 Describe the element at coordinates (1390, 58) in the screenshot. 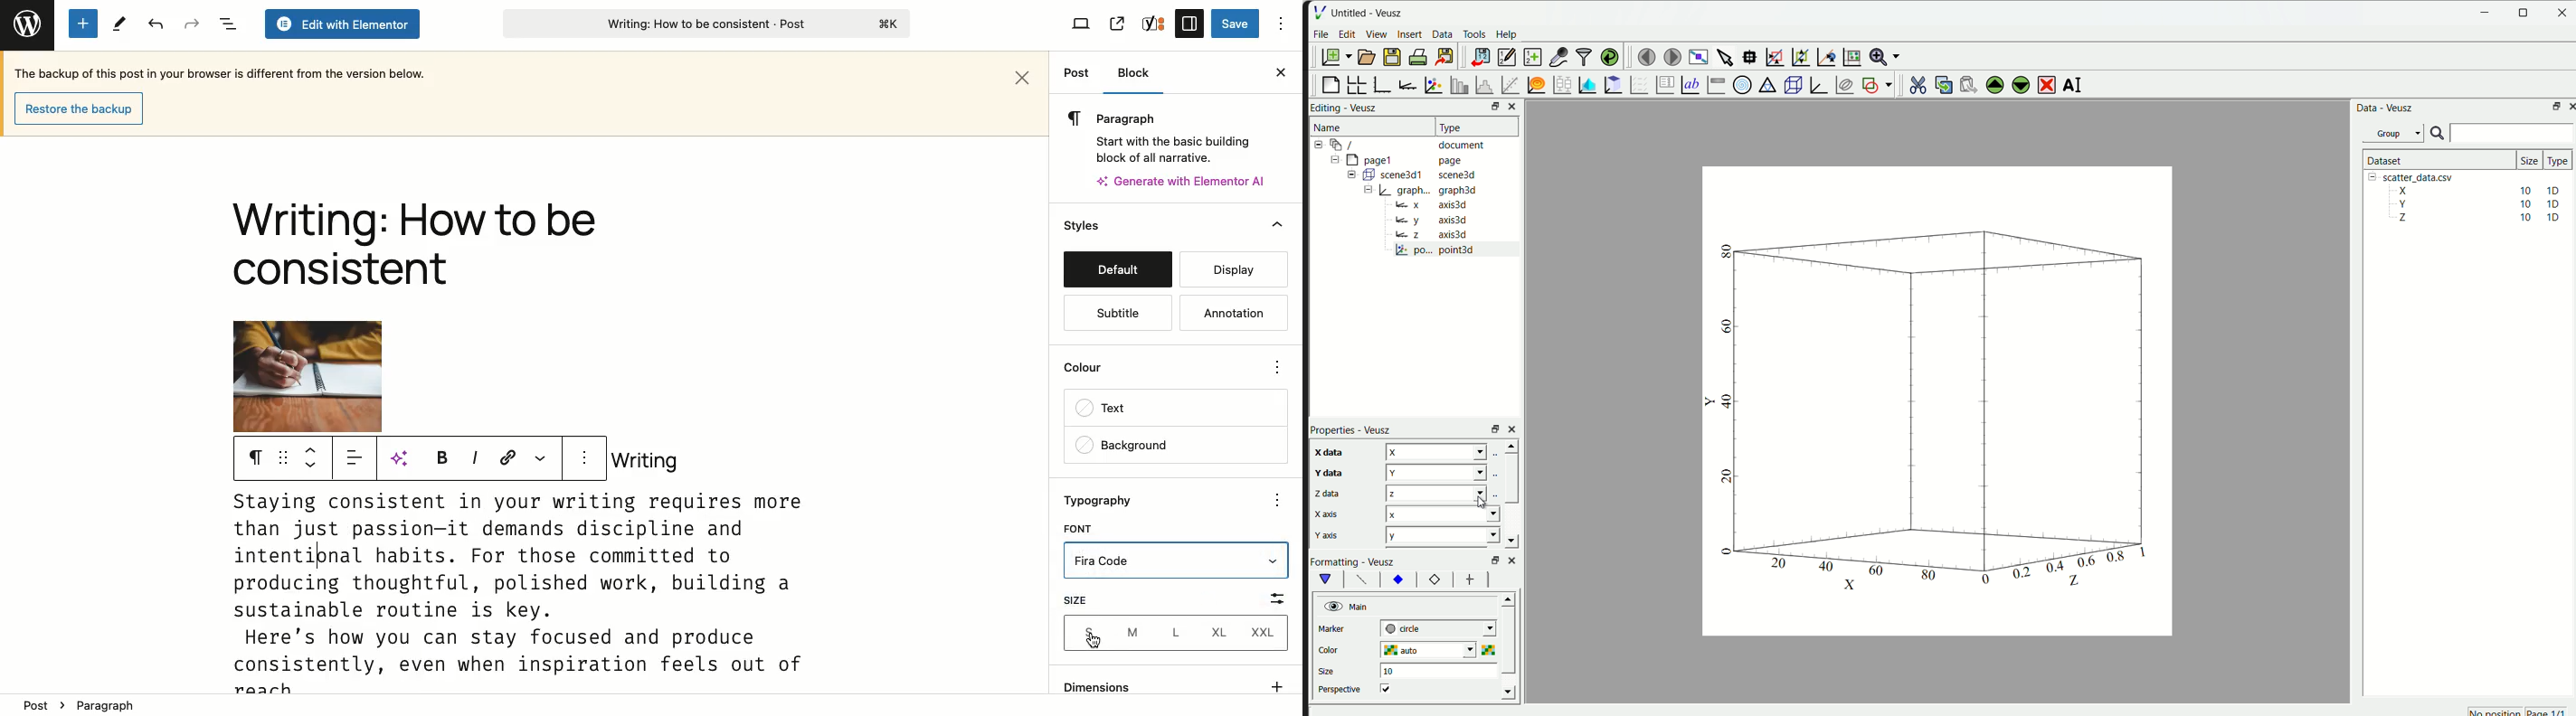

I see `save a document` at that location.